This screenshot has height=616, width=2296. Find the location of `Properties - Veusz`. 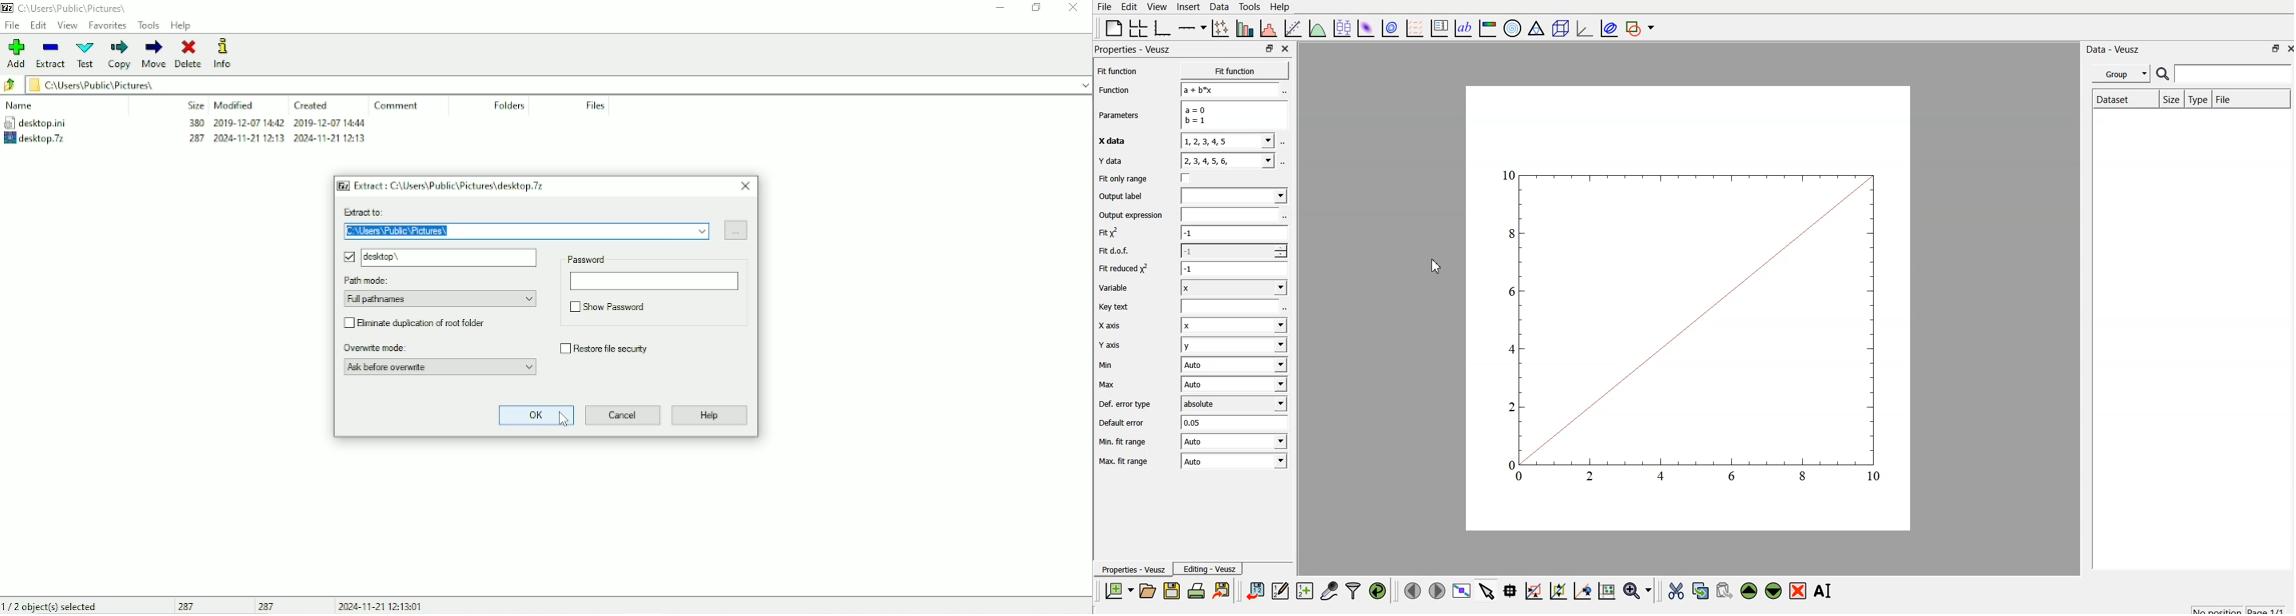

Properties - Veusz is located at coordinates (1133, 569).